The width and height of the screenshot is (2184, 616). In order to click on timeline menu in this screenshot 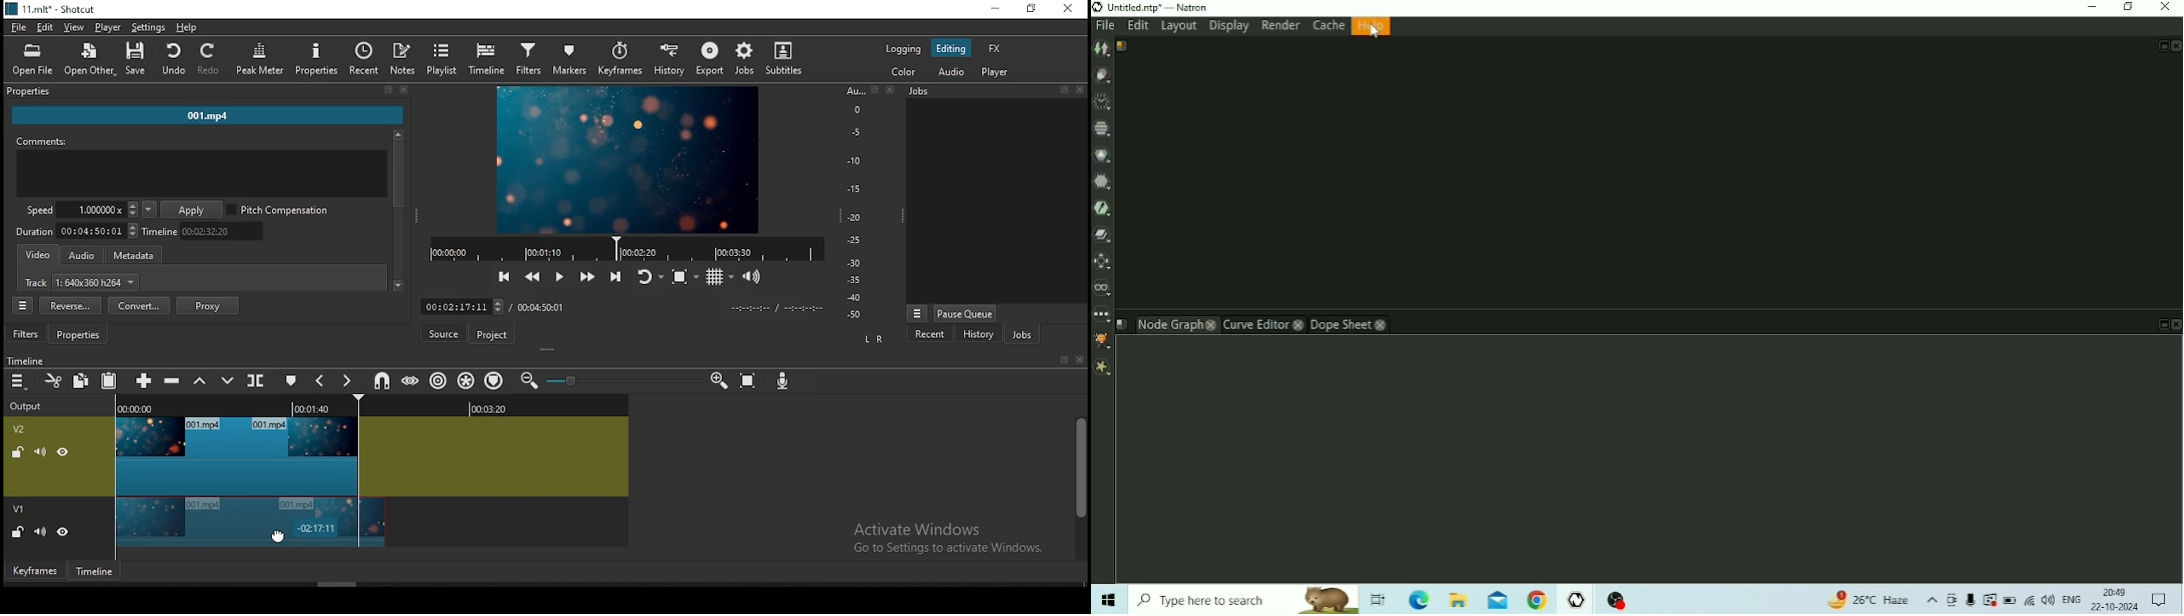, I will do `click(18, 382)`.